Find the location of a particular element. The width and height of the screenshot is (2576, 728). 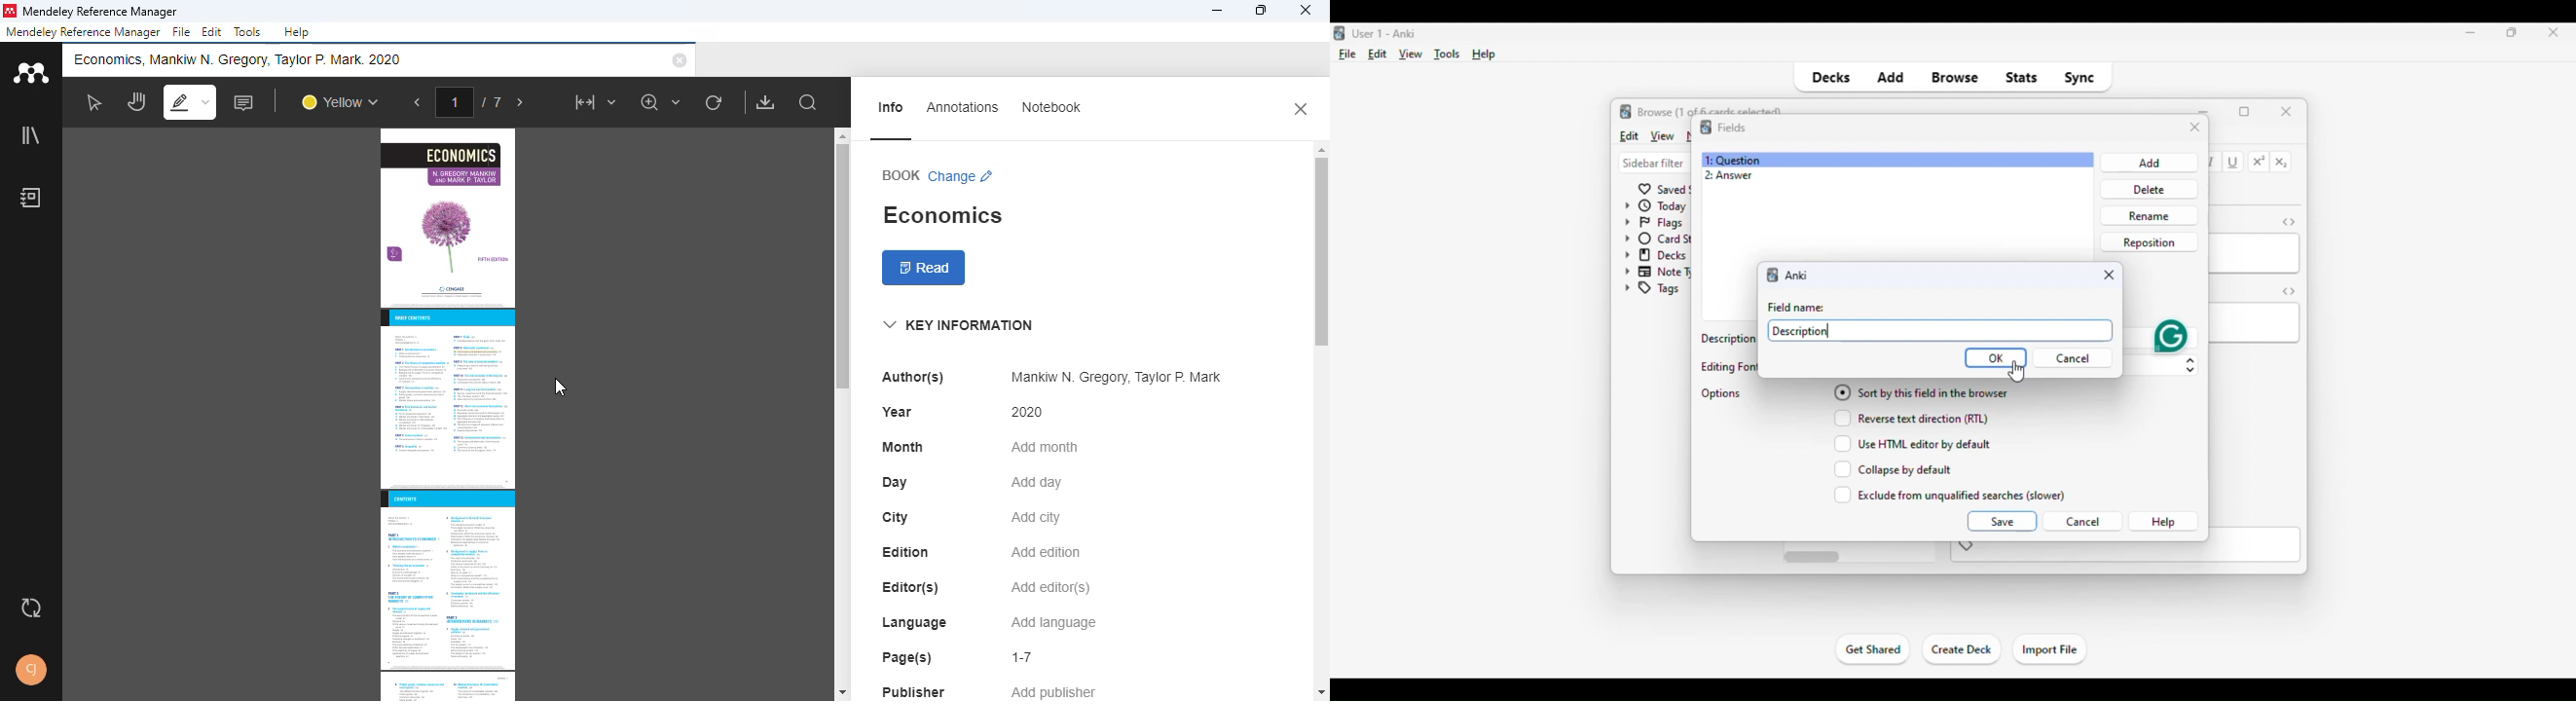

use HTML editor by default is located at coordinates (1913, 443).